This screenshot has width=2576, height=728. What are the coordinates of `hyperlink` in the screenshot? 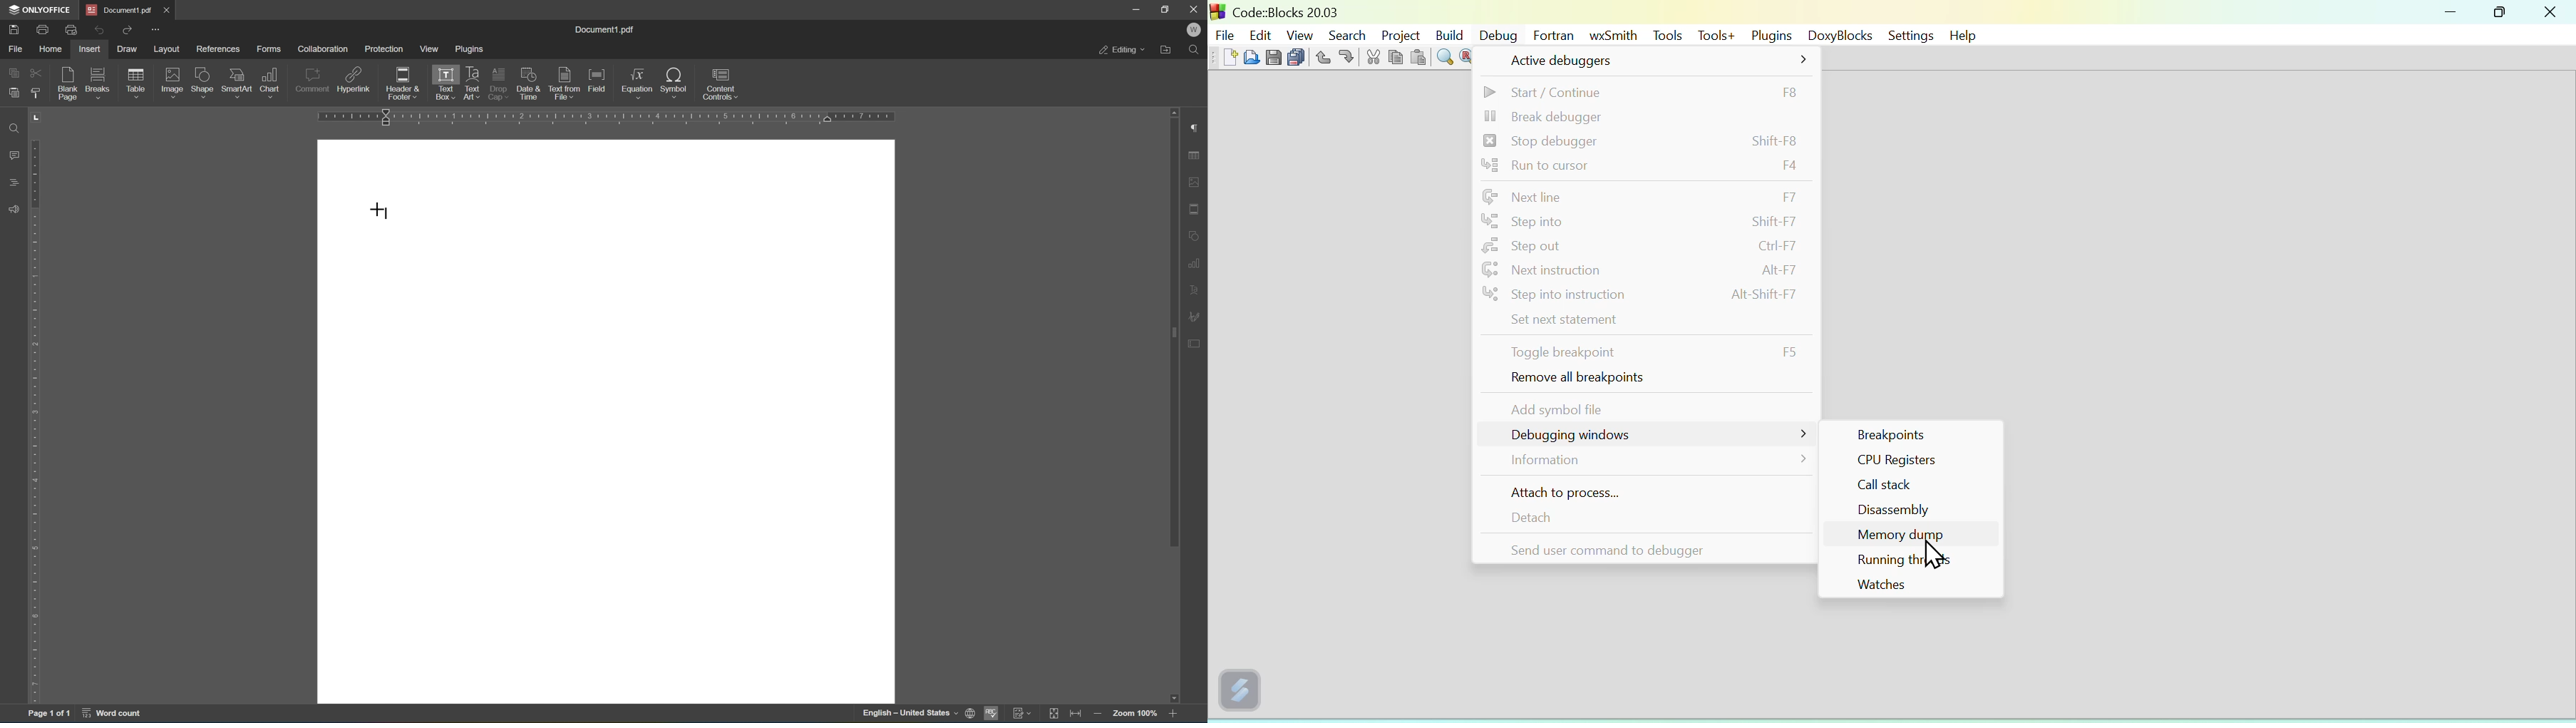 It's located at (354, 82).